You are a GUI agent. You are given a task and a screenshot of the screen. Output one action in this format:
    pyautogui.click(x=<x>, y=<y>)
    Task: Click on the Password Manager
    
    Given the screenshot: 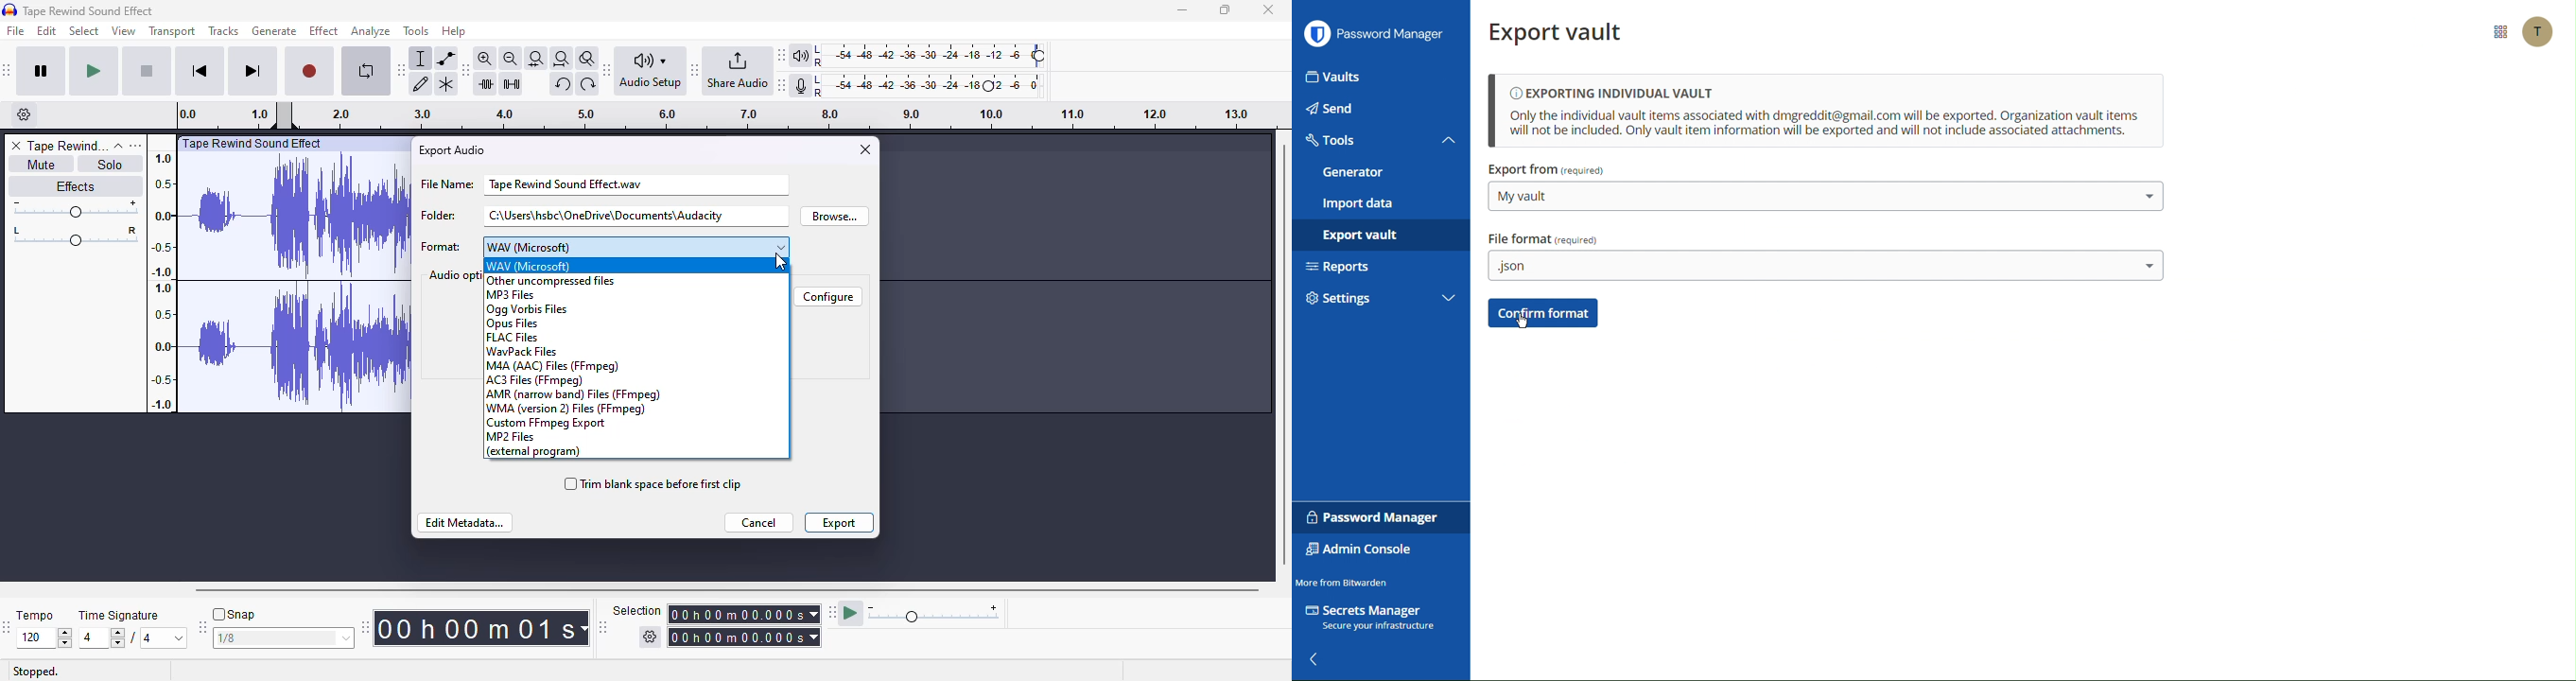 What is the action you would take?
    pyautogui.click(x=1375, y=518)
    